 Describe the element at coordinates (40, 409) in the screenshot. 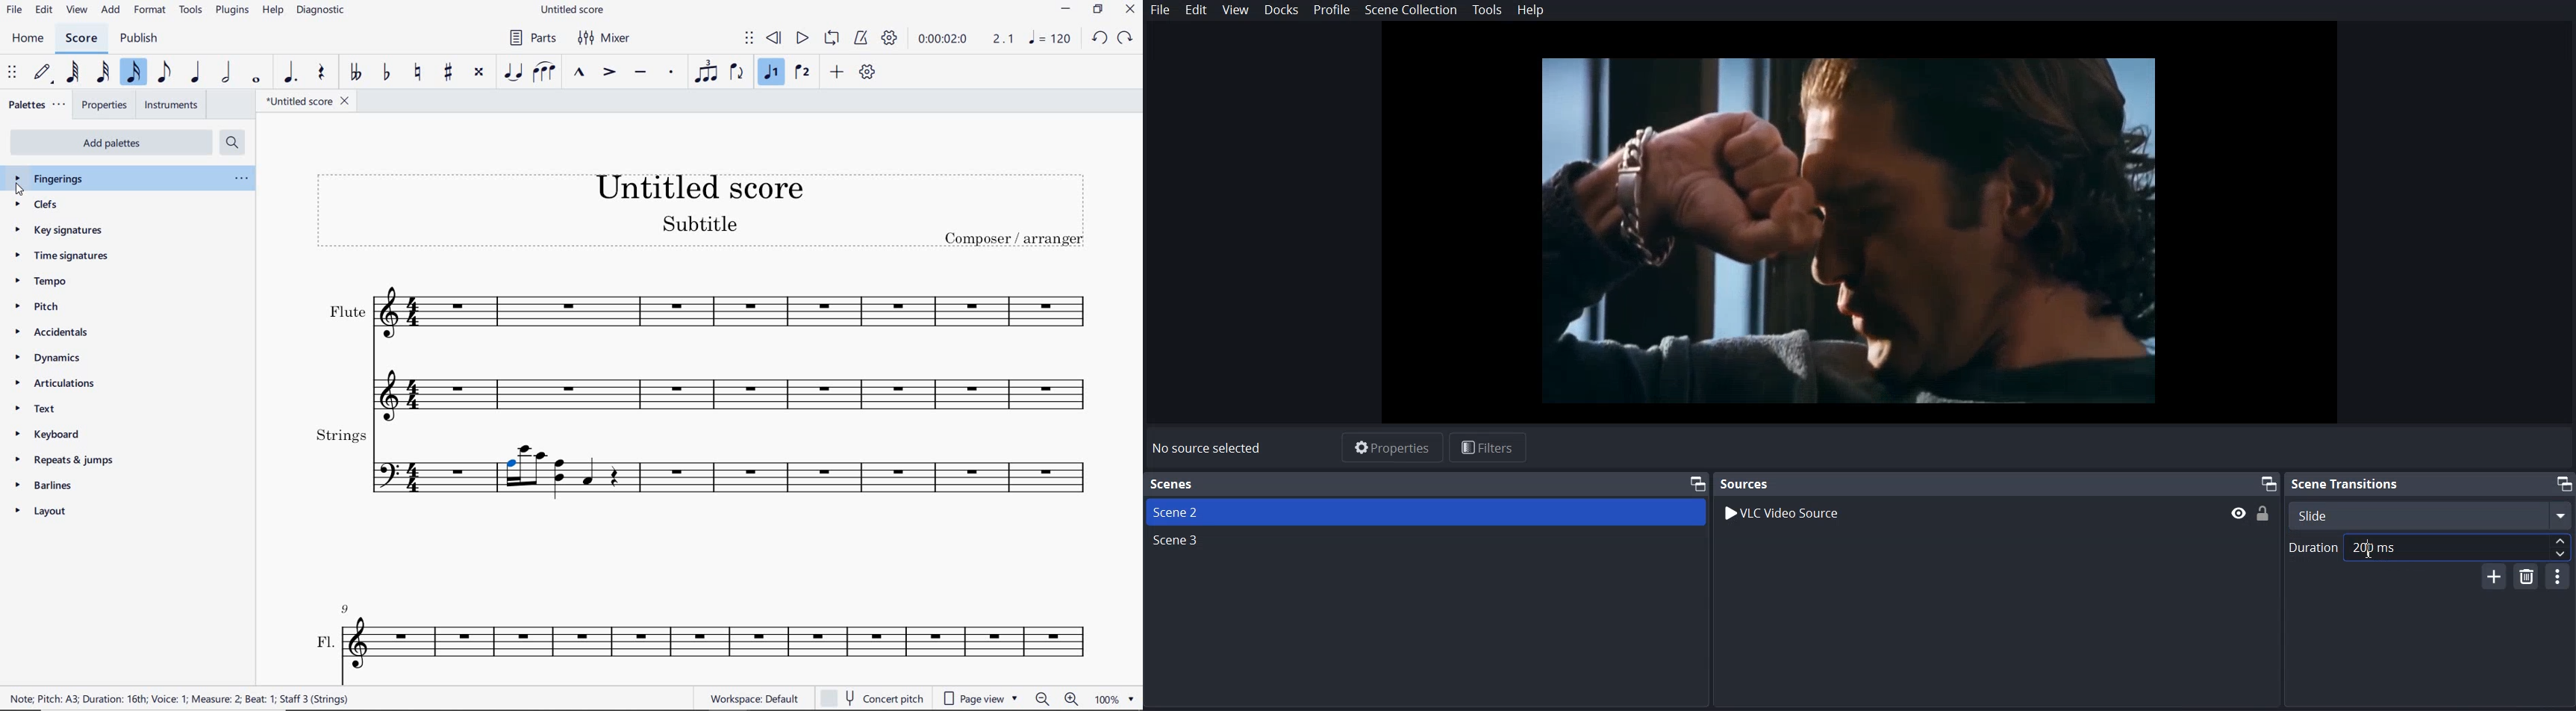

I see `text` at that location.